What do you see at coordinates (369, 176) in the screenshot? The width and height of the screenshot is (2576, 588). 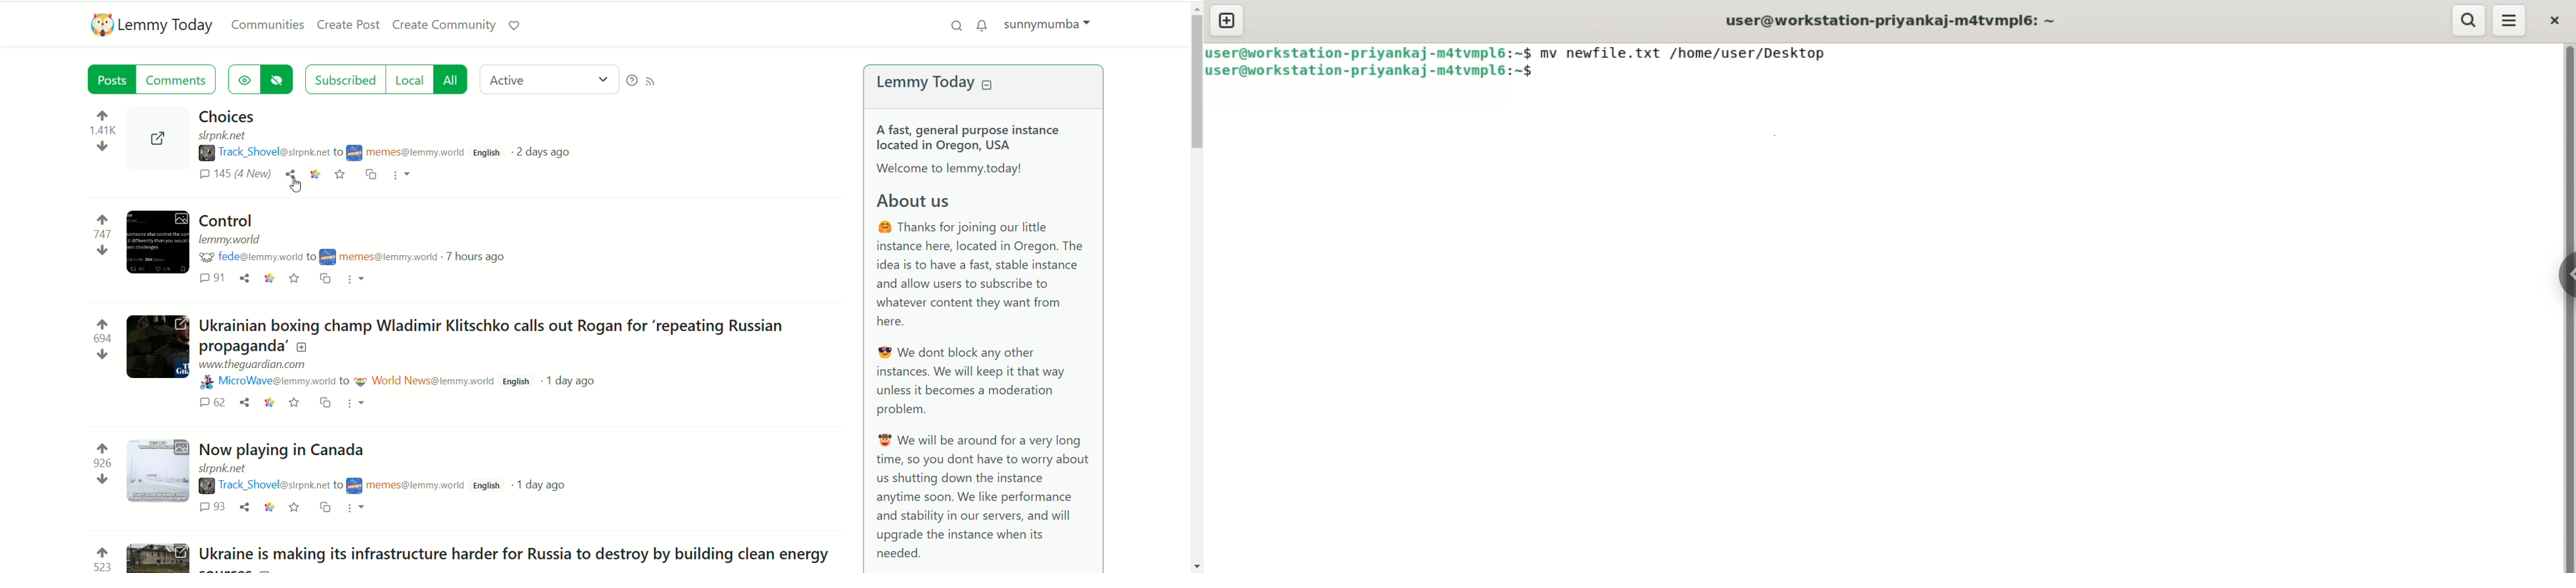 I see `cross post` at bounding box center [369, 176].